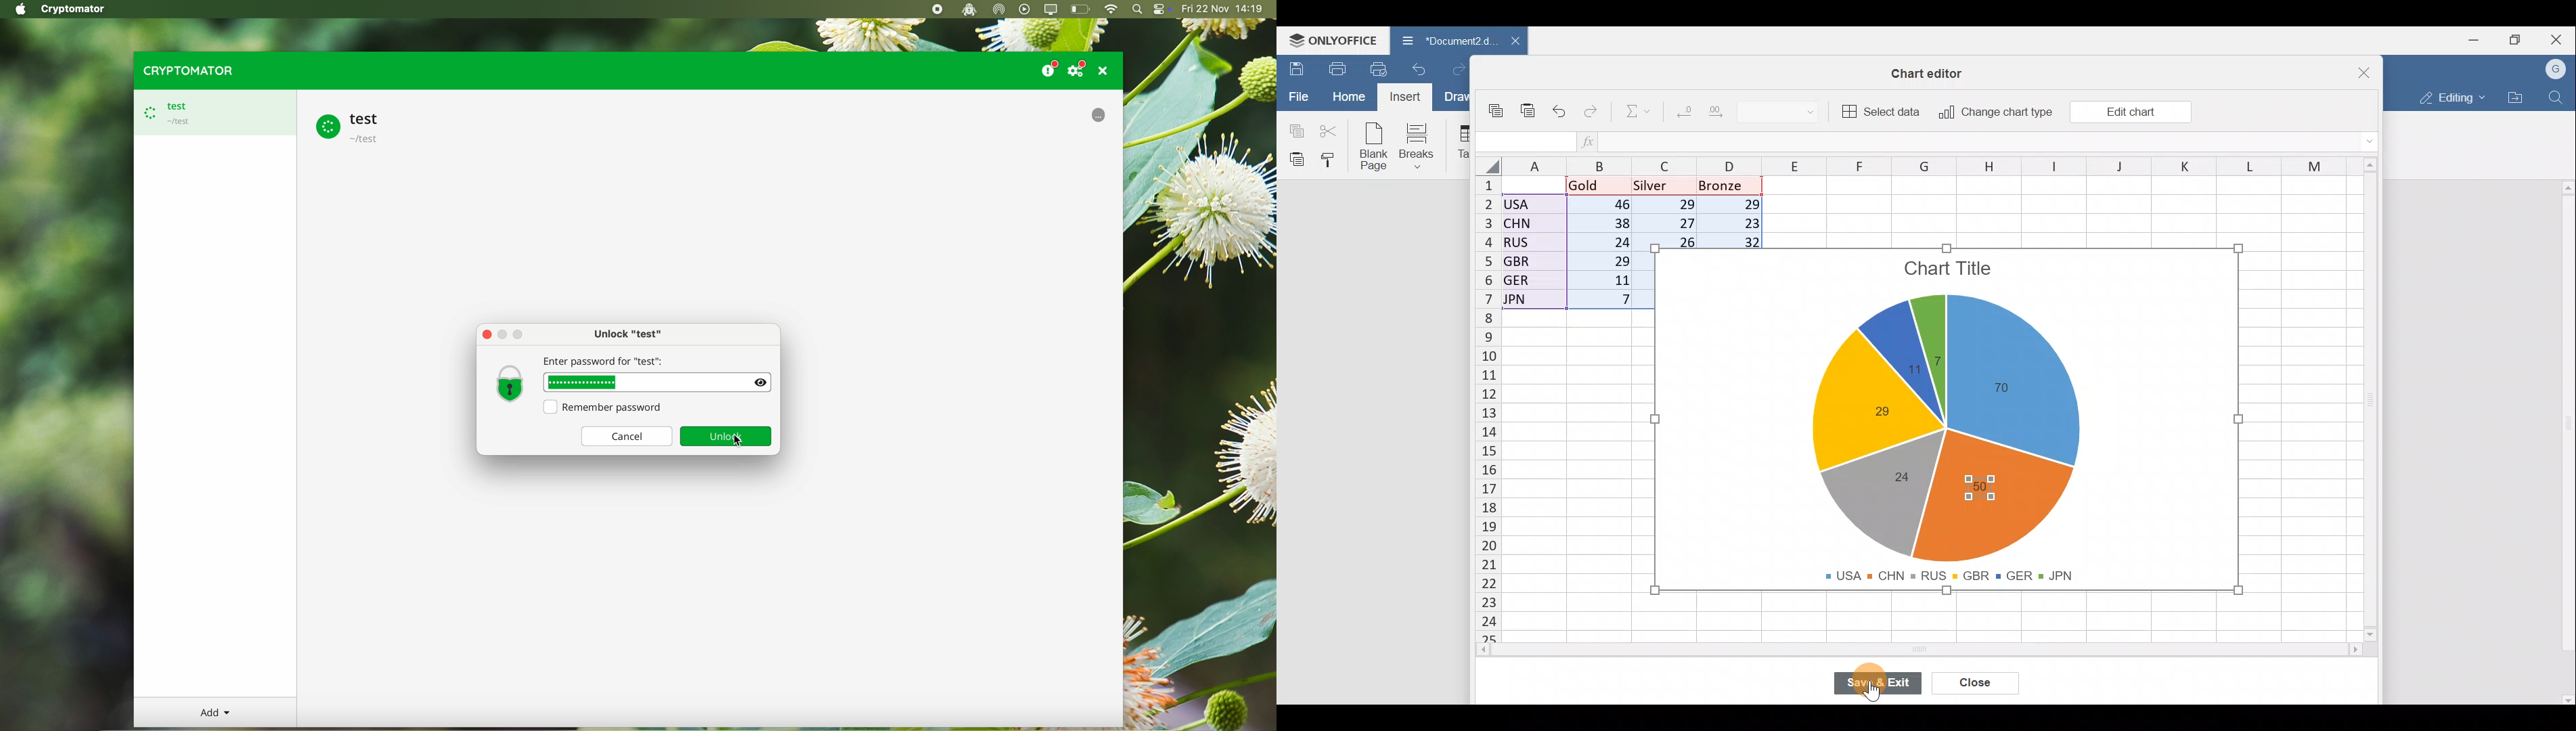  I want to click on Number format, so click(1783, 110).